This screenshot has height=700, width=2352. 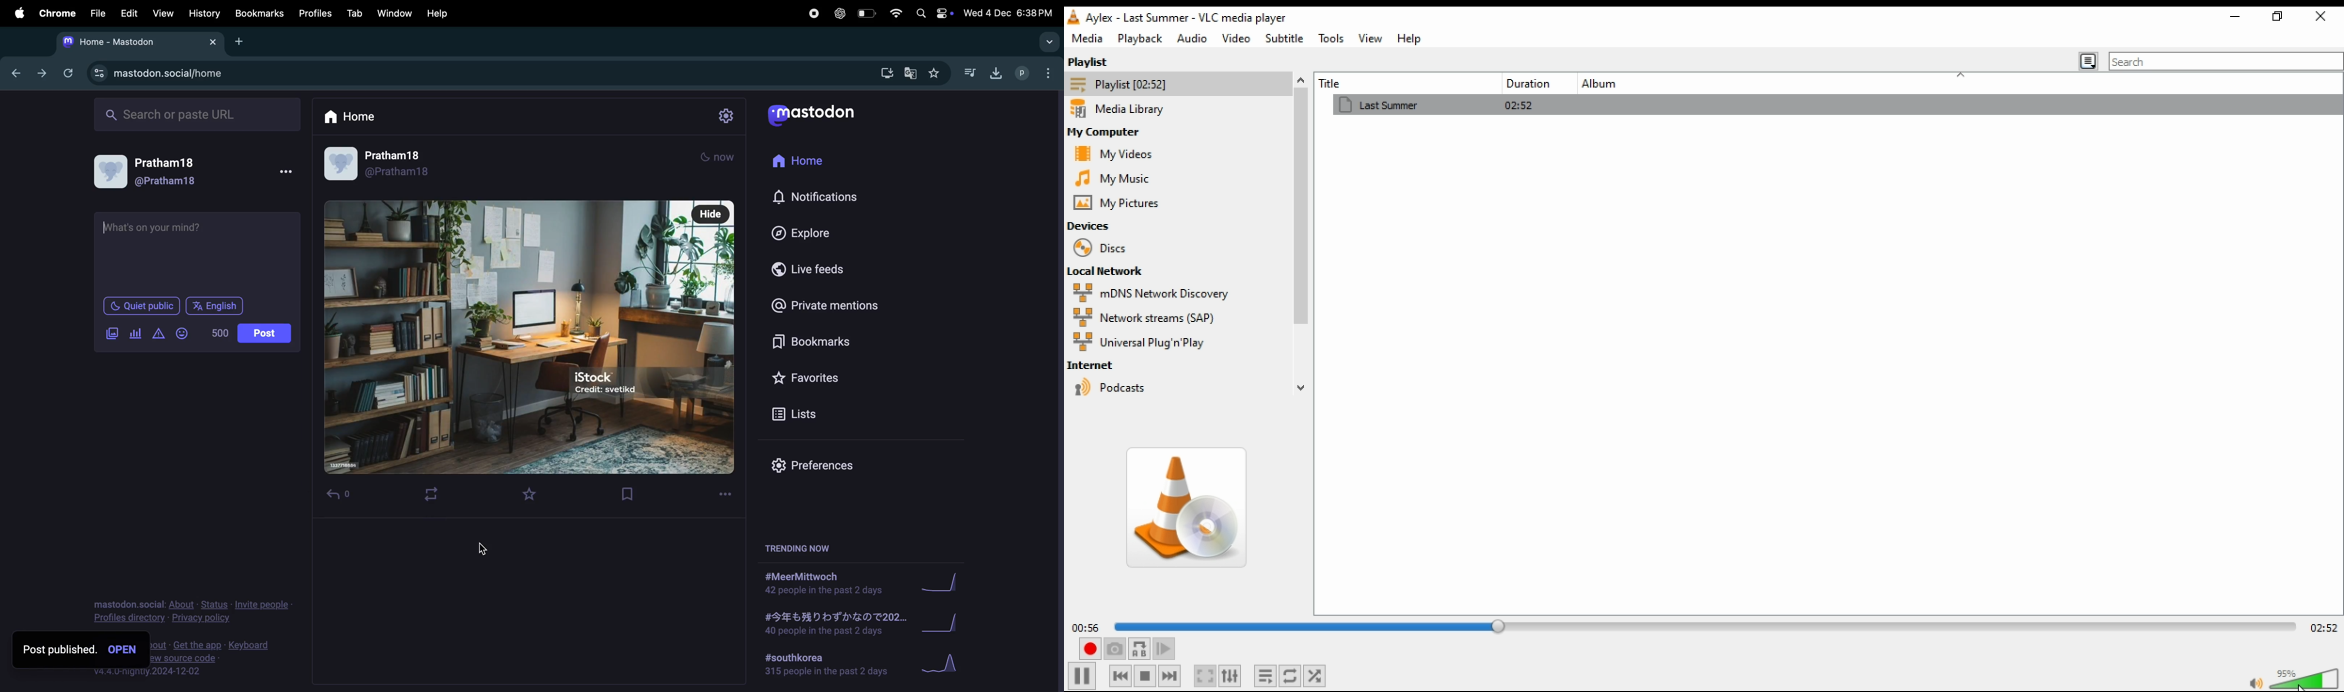 I want to click on refresh, so click(x=68, y=73).